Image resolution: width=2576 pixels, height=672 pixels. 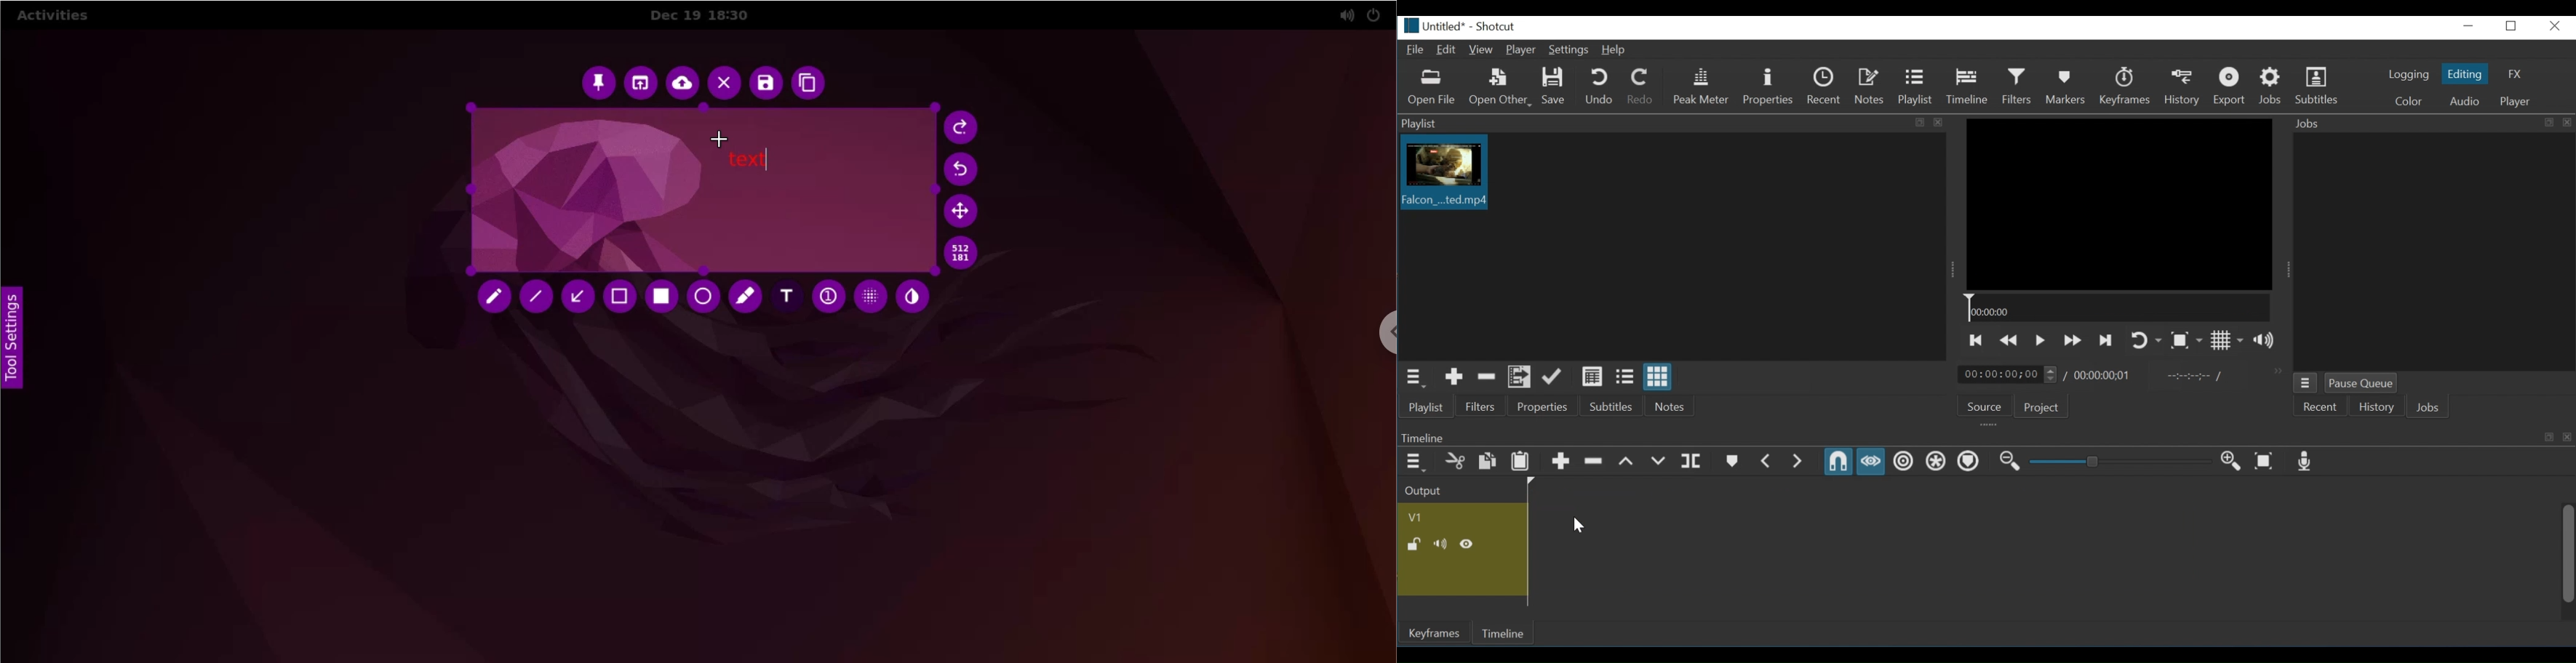 What do you see at coordinates (2268, 340) in the screenshot?
I see `show the volume control` at bounding box center [2268, 340].